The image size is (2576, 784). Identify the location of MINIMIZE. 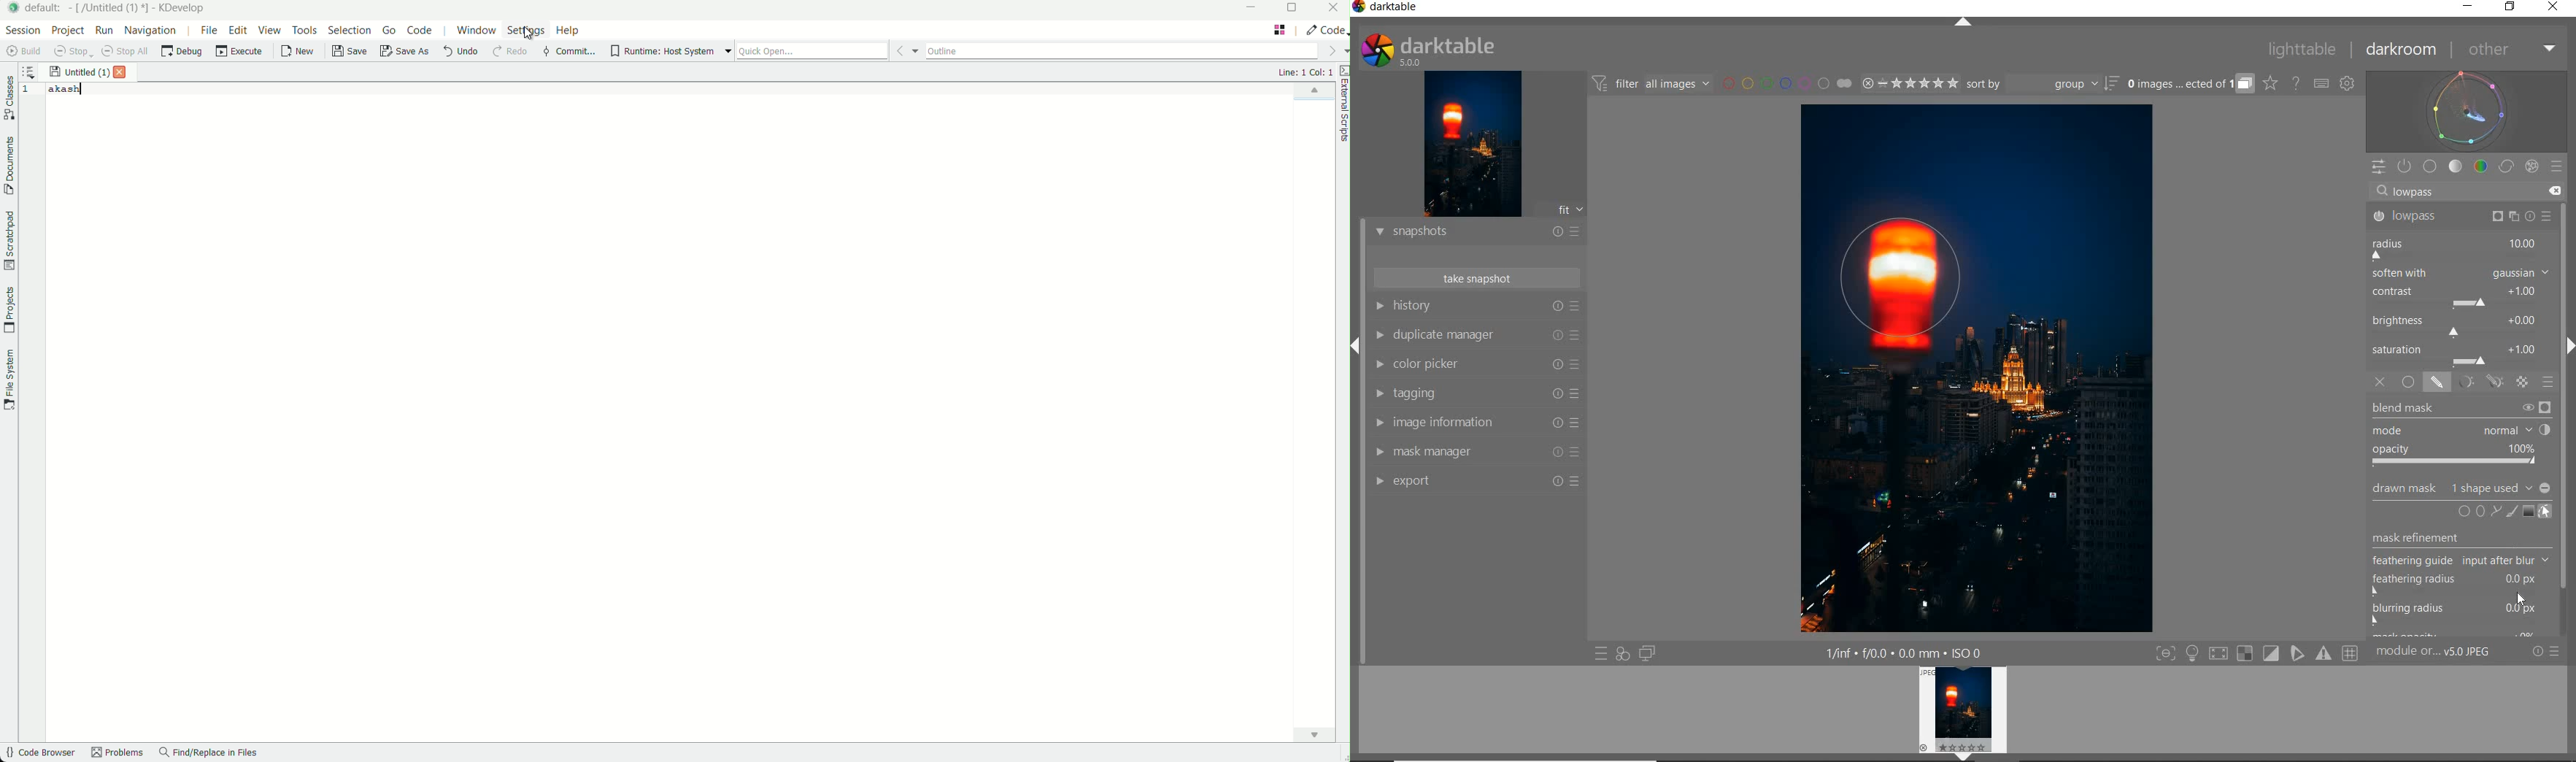
(2466, 7).